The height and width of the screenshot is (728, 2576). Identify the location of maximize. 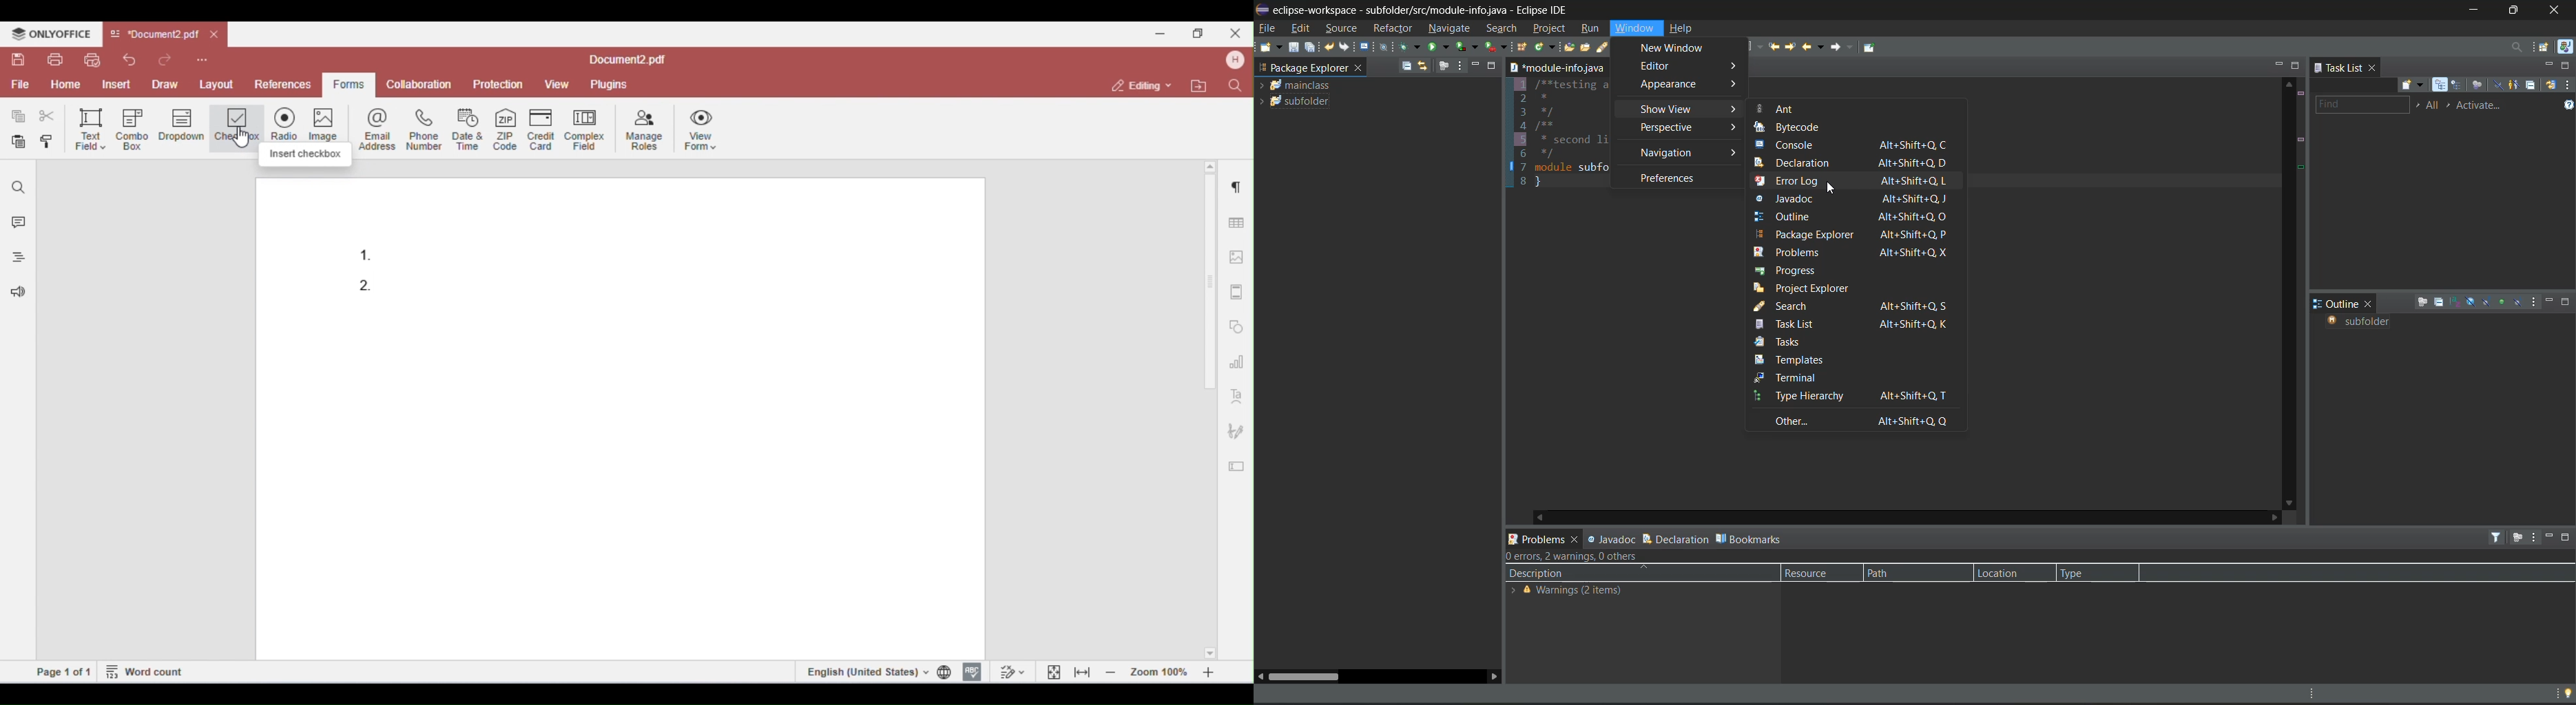
(2564, 65).